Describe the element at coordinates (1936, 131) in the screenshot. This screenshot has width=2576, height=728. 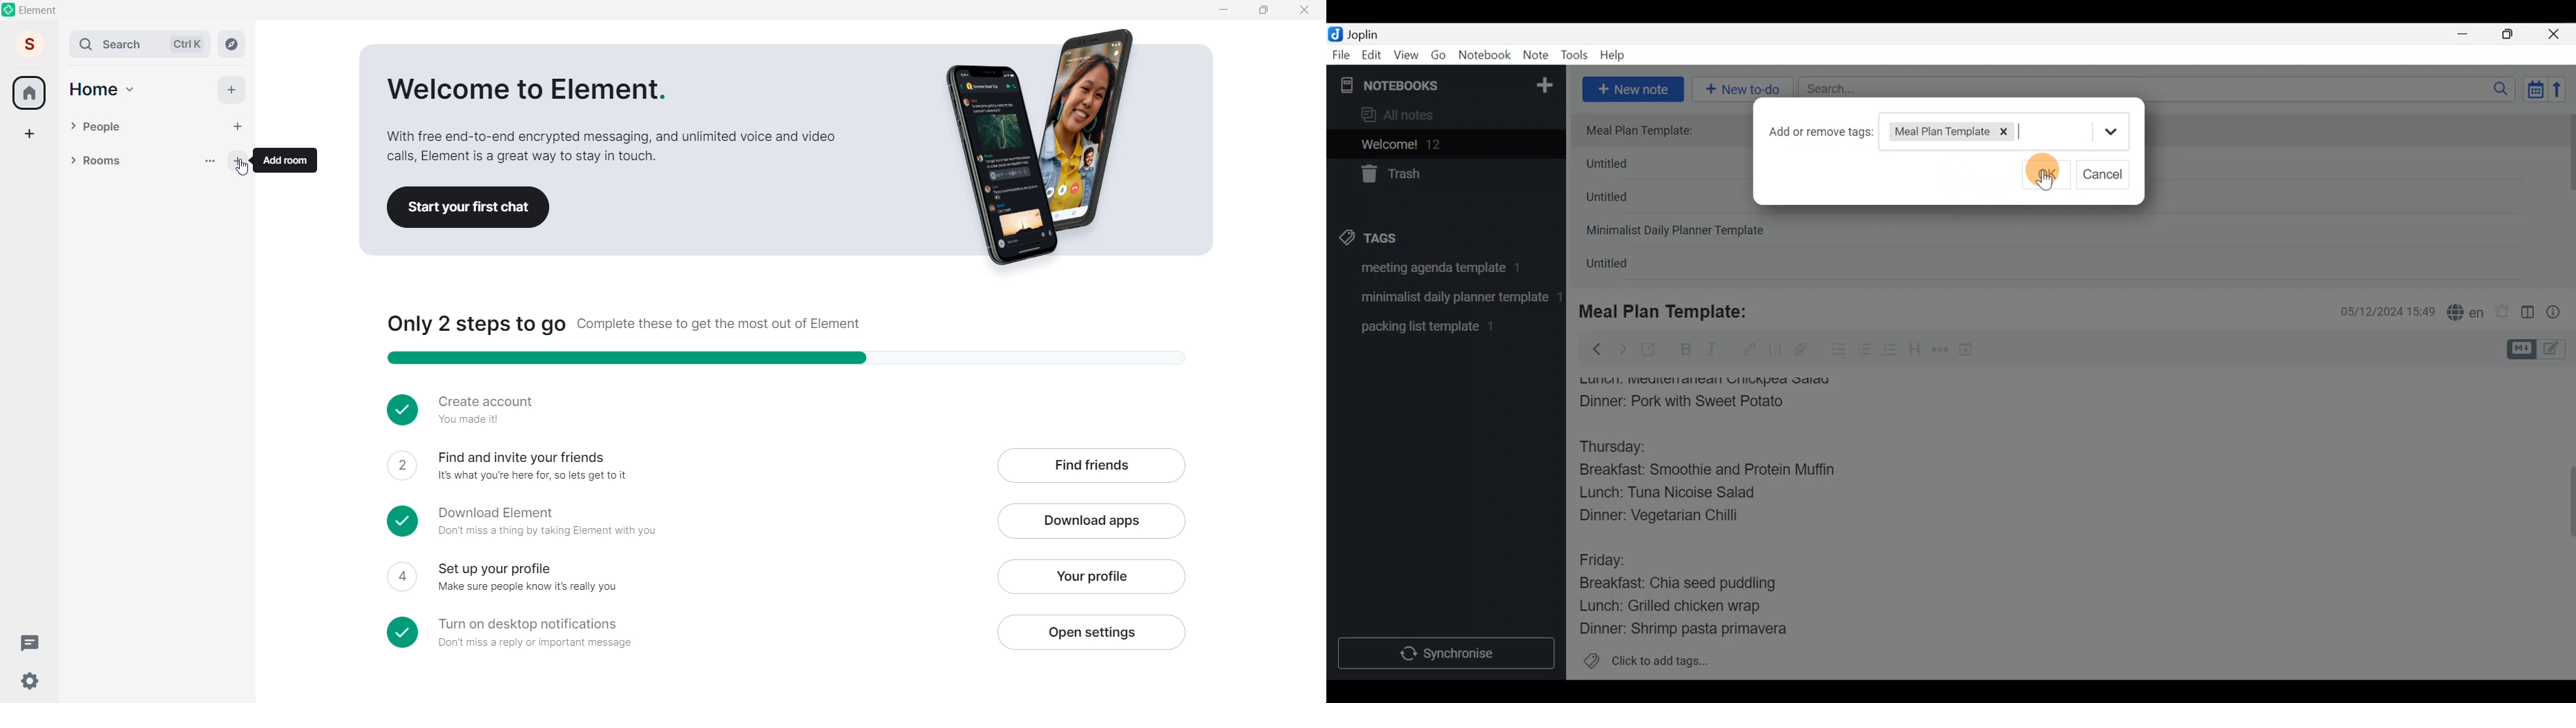
I see `Meal Plan Template` at that location.